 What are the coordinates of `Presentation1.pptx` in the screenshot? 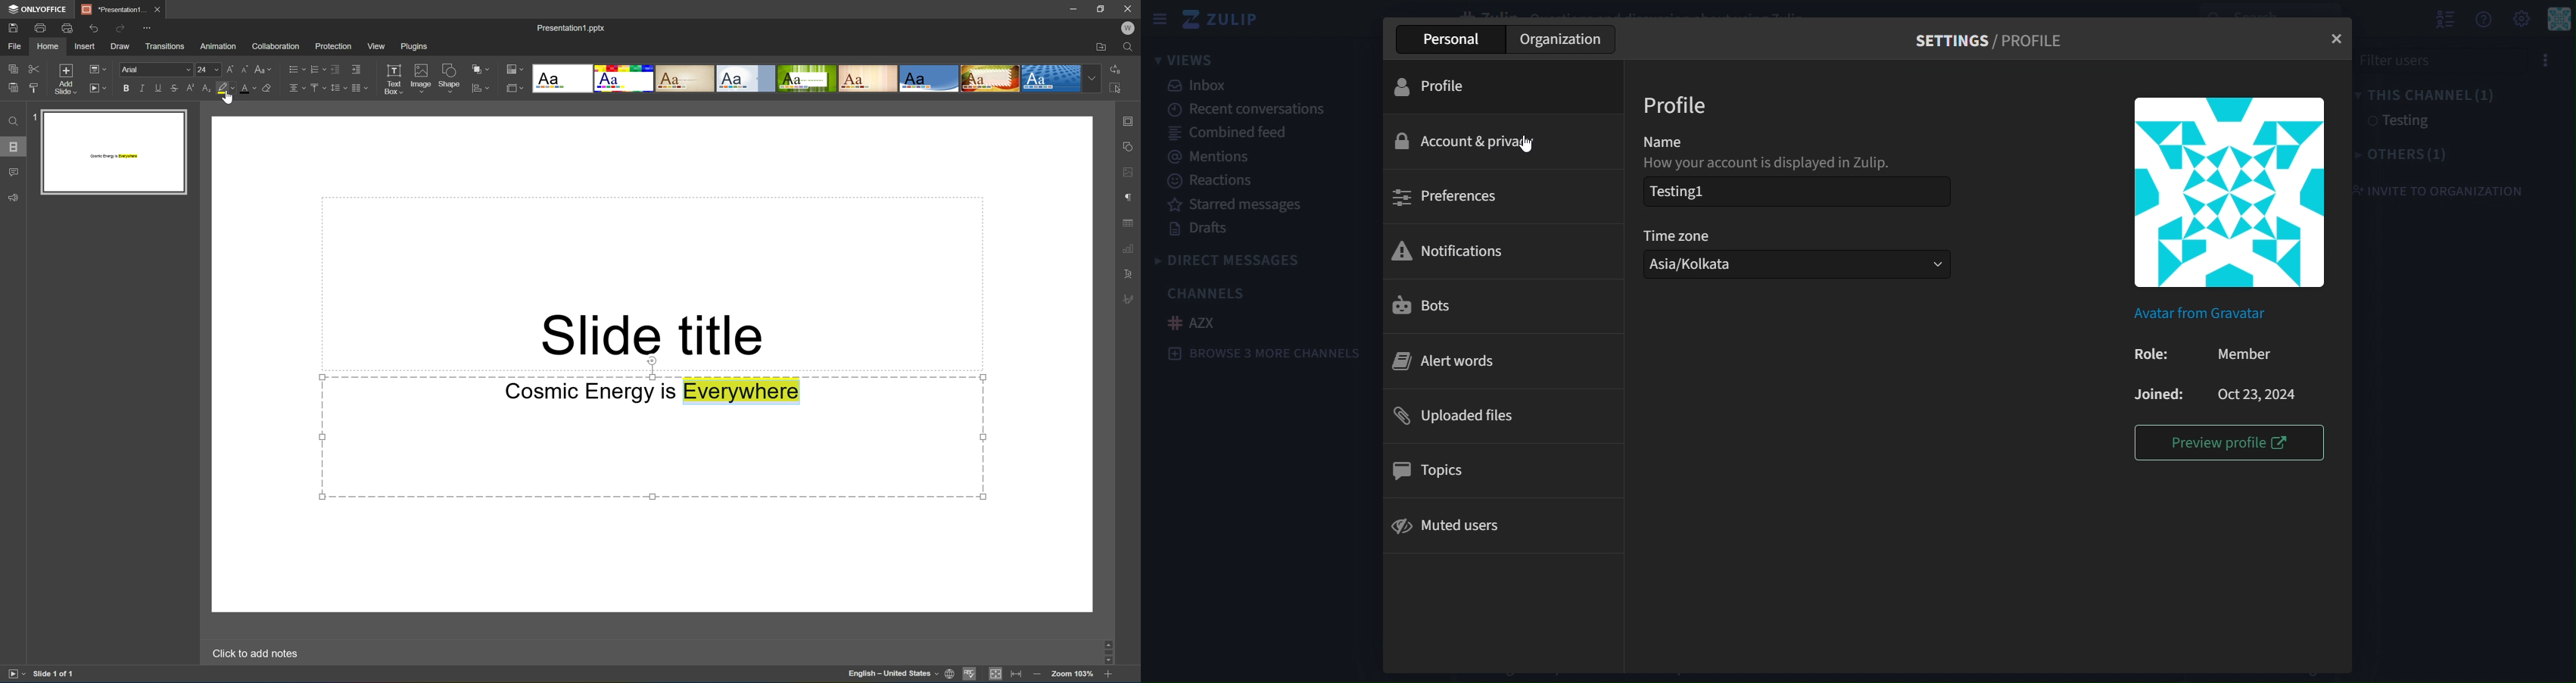 It's located at (573, 27).